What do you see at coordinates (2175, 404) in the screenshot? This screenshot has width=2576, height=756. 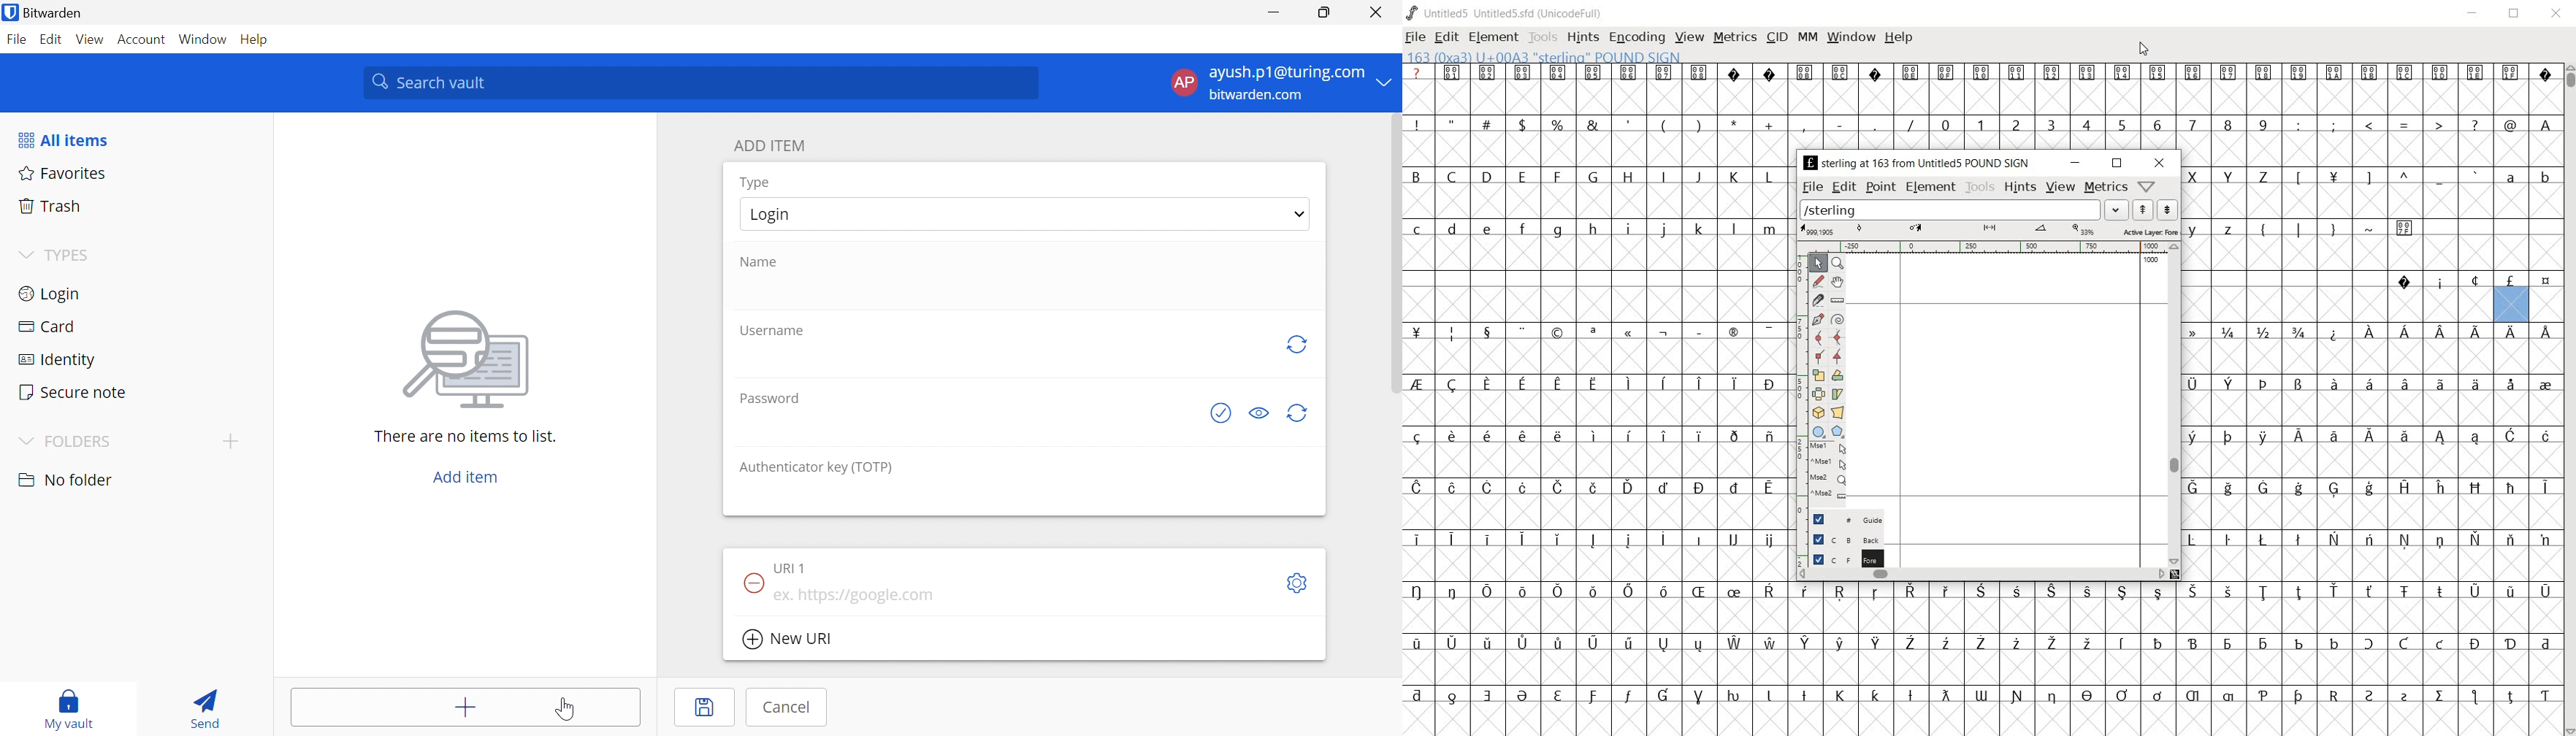 I see `scrollbar` at bounding box center [2175, 404].